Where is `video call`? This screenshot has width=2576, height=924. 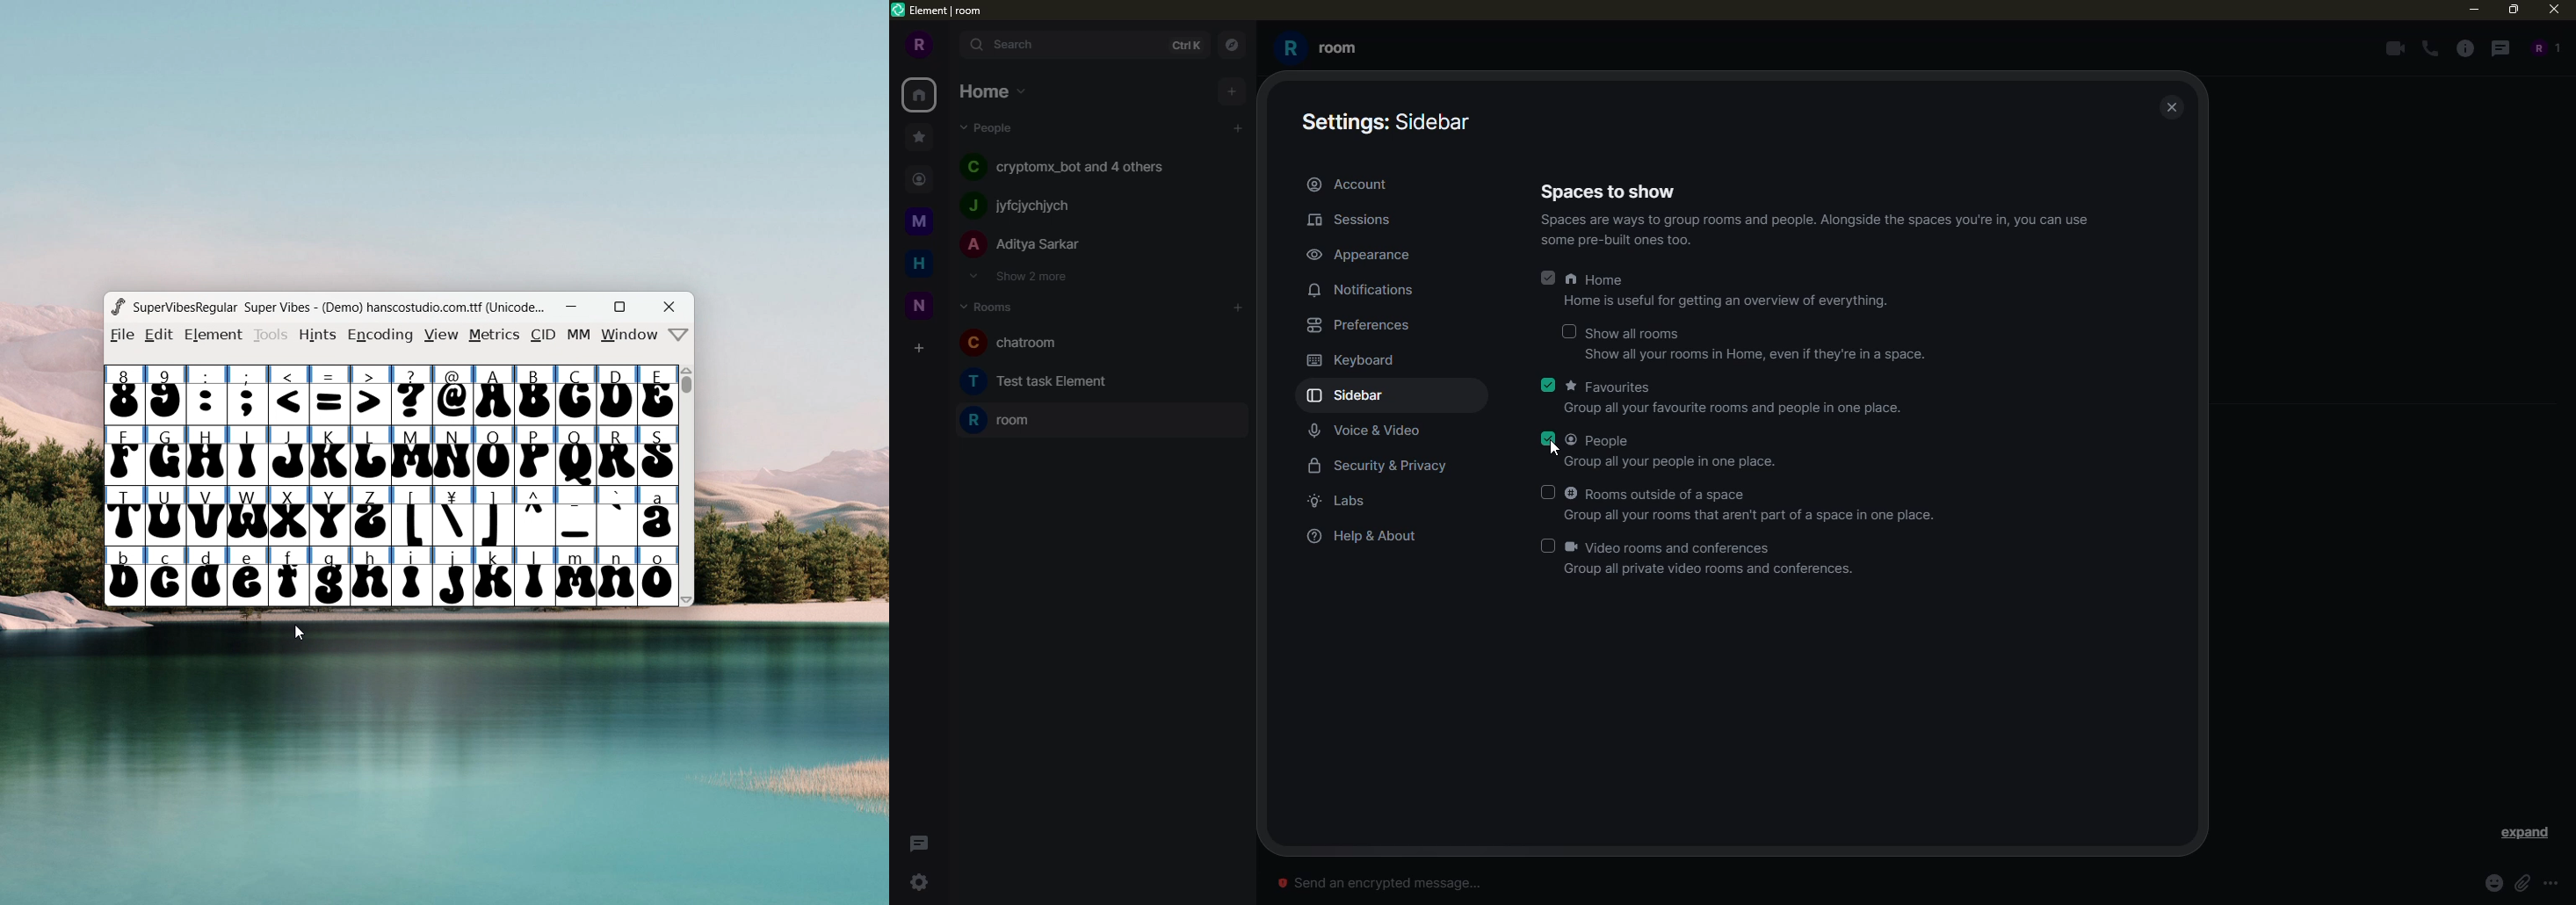 video call is located at coordinates (2392, 47).